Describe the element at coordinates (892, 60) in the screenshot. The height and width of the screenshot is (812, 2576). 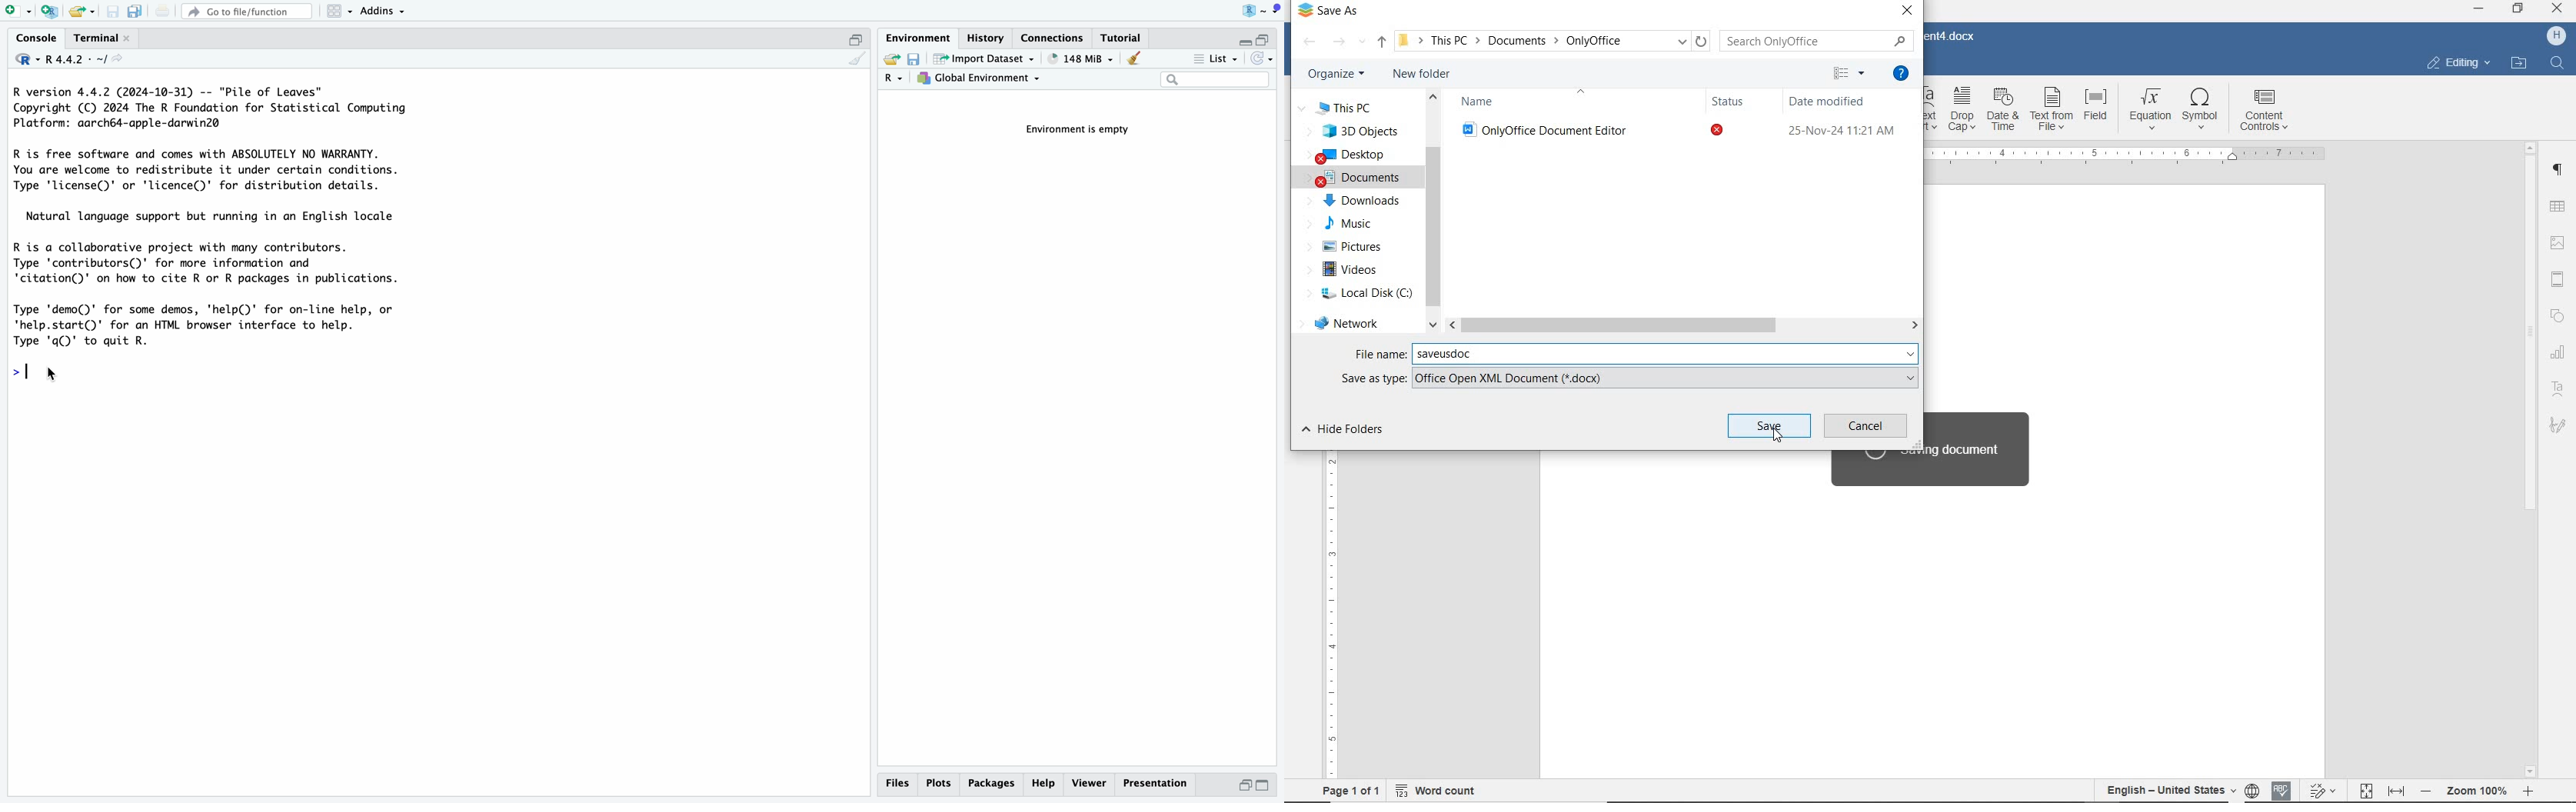
I see `load workspace` at that location.